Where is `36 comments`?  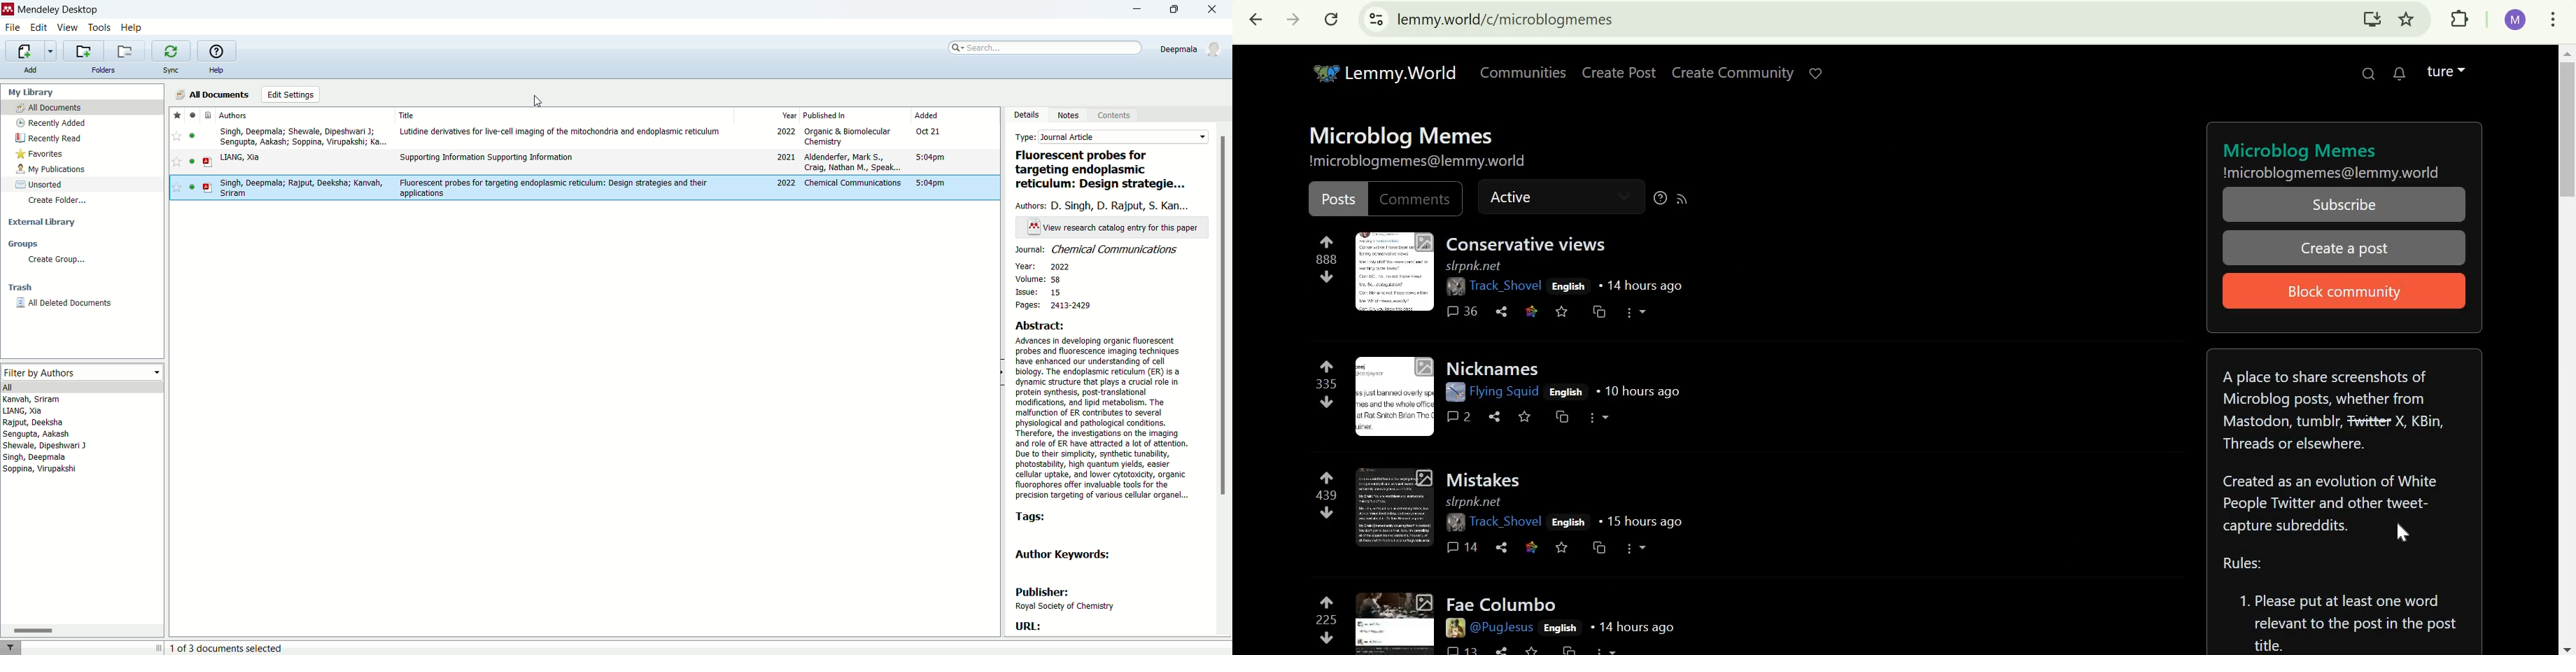 36 comments is located at coordinates (1461, 310).